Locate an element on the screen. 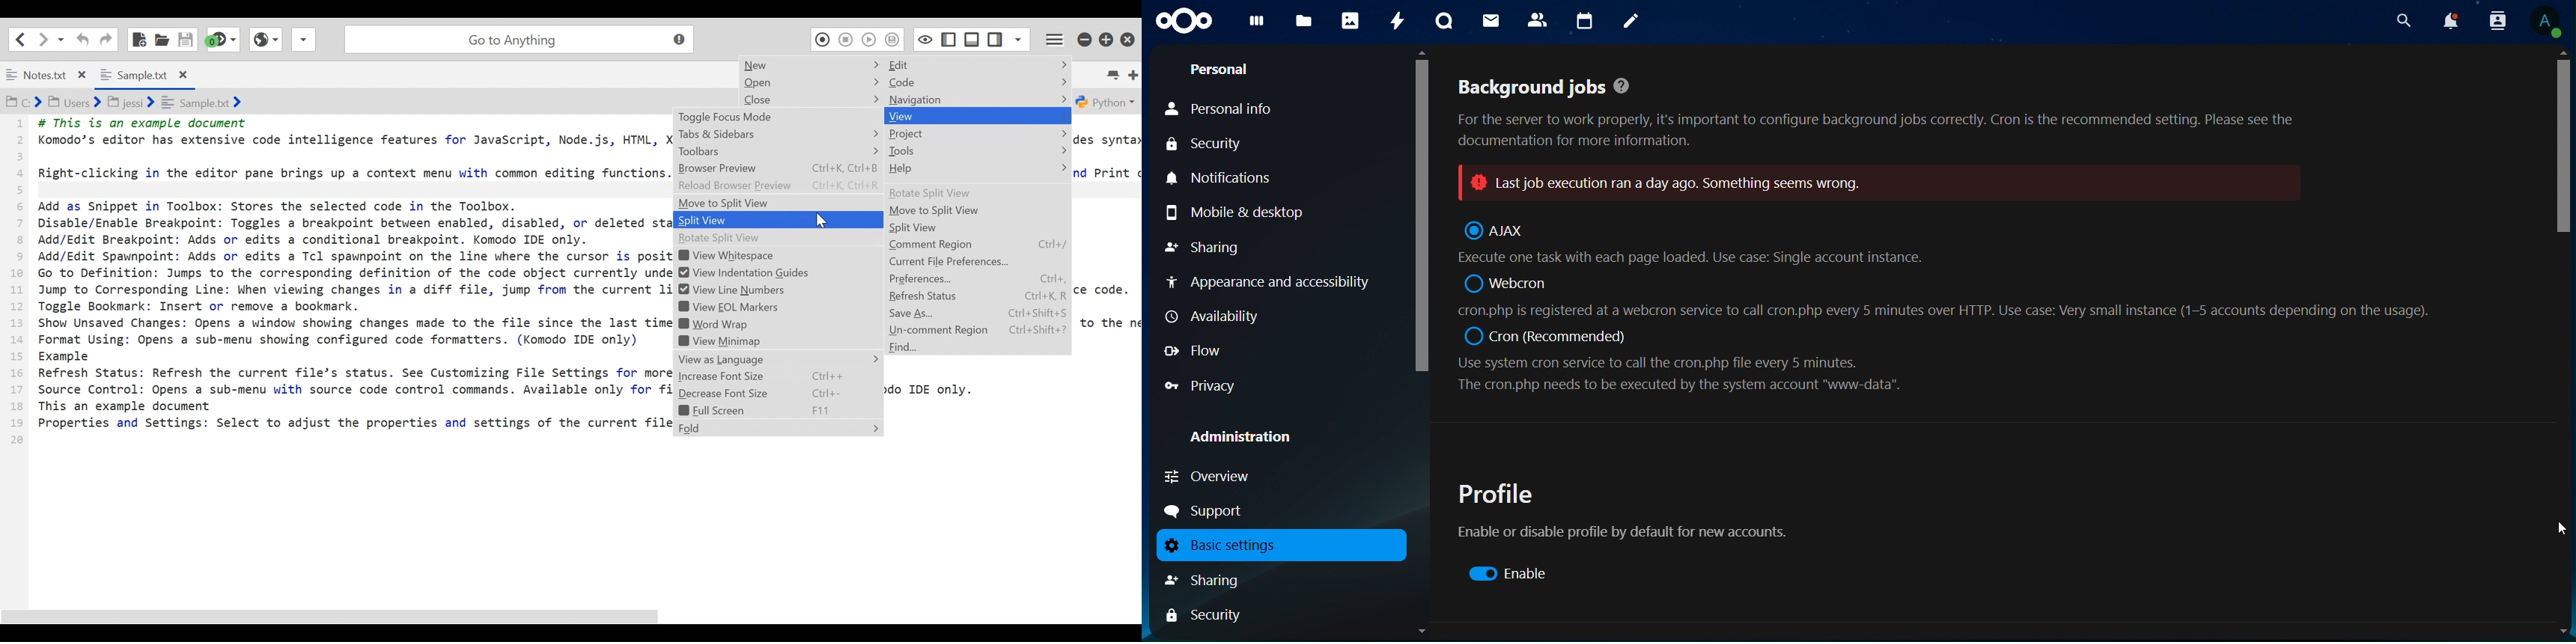 The height and width of the screenshot is (644, 2576). View Line numbers is located at coordinates (777, 291).